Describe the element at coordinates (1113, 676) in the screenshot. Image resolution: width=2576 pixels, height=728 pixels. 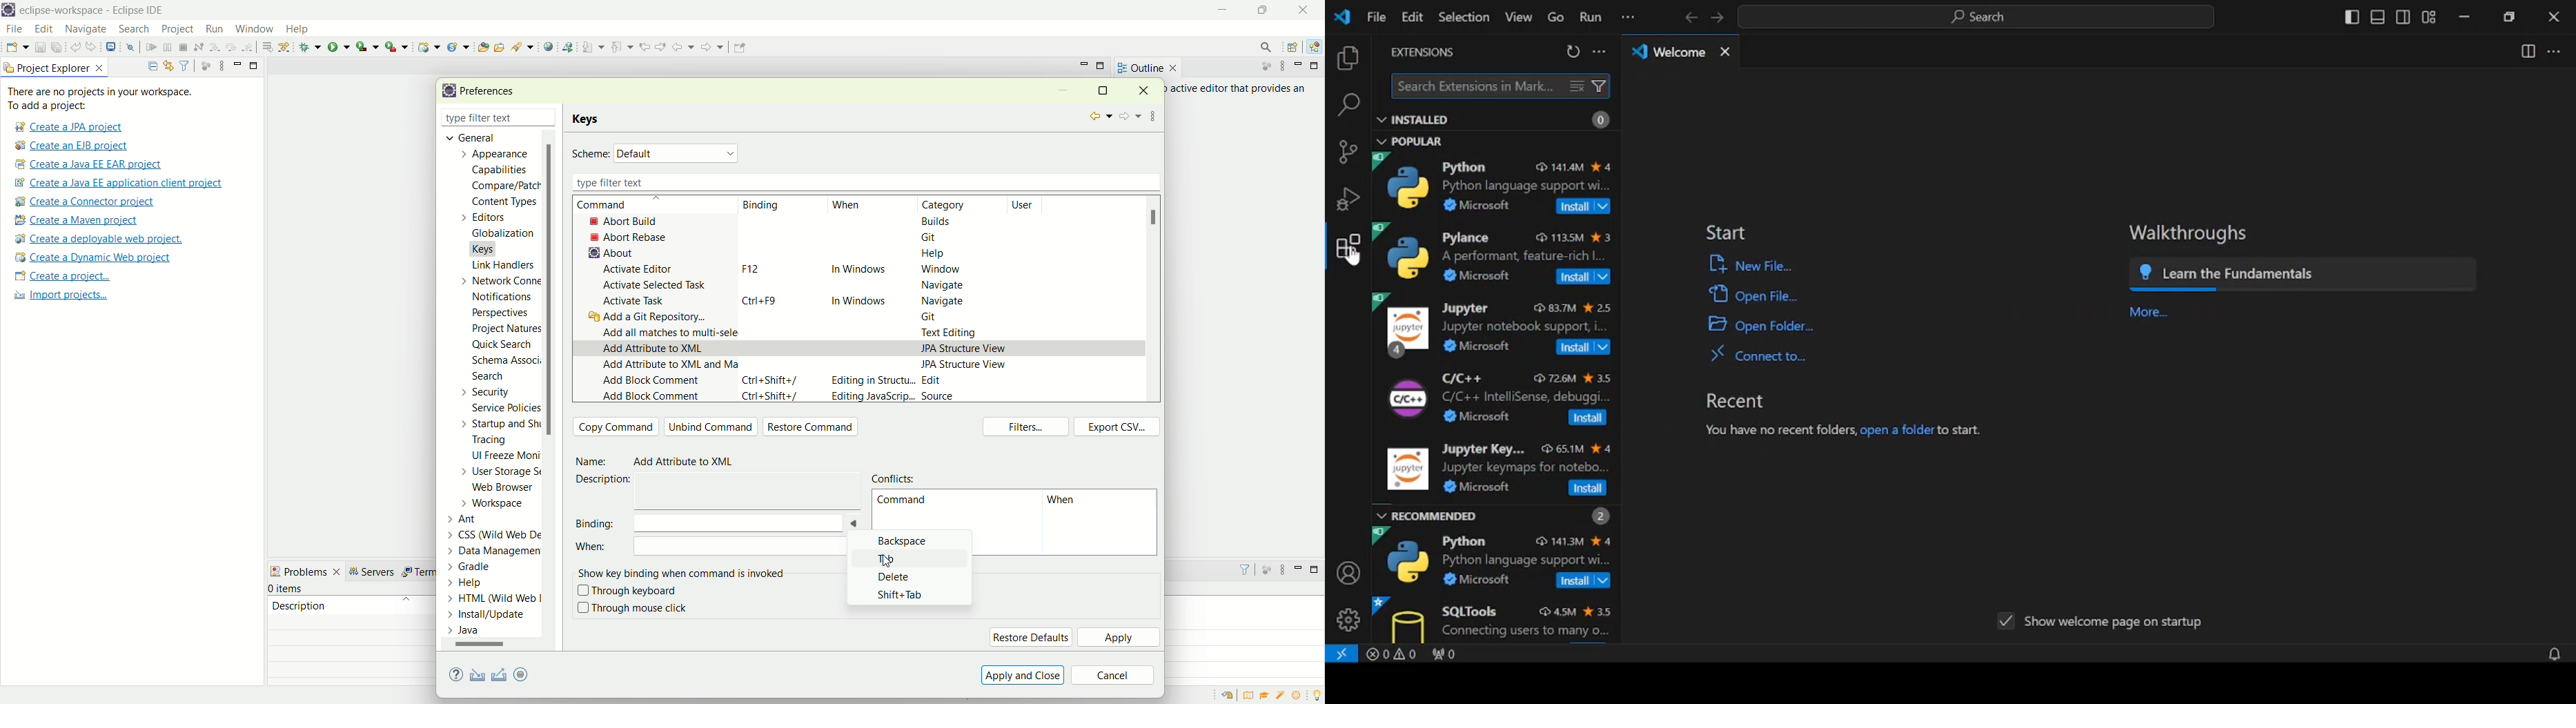
I see `cancel` at that location.